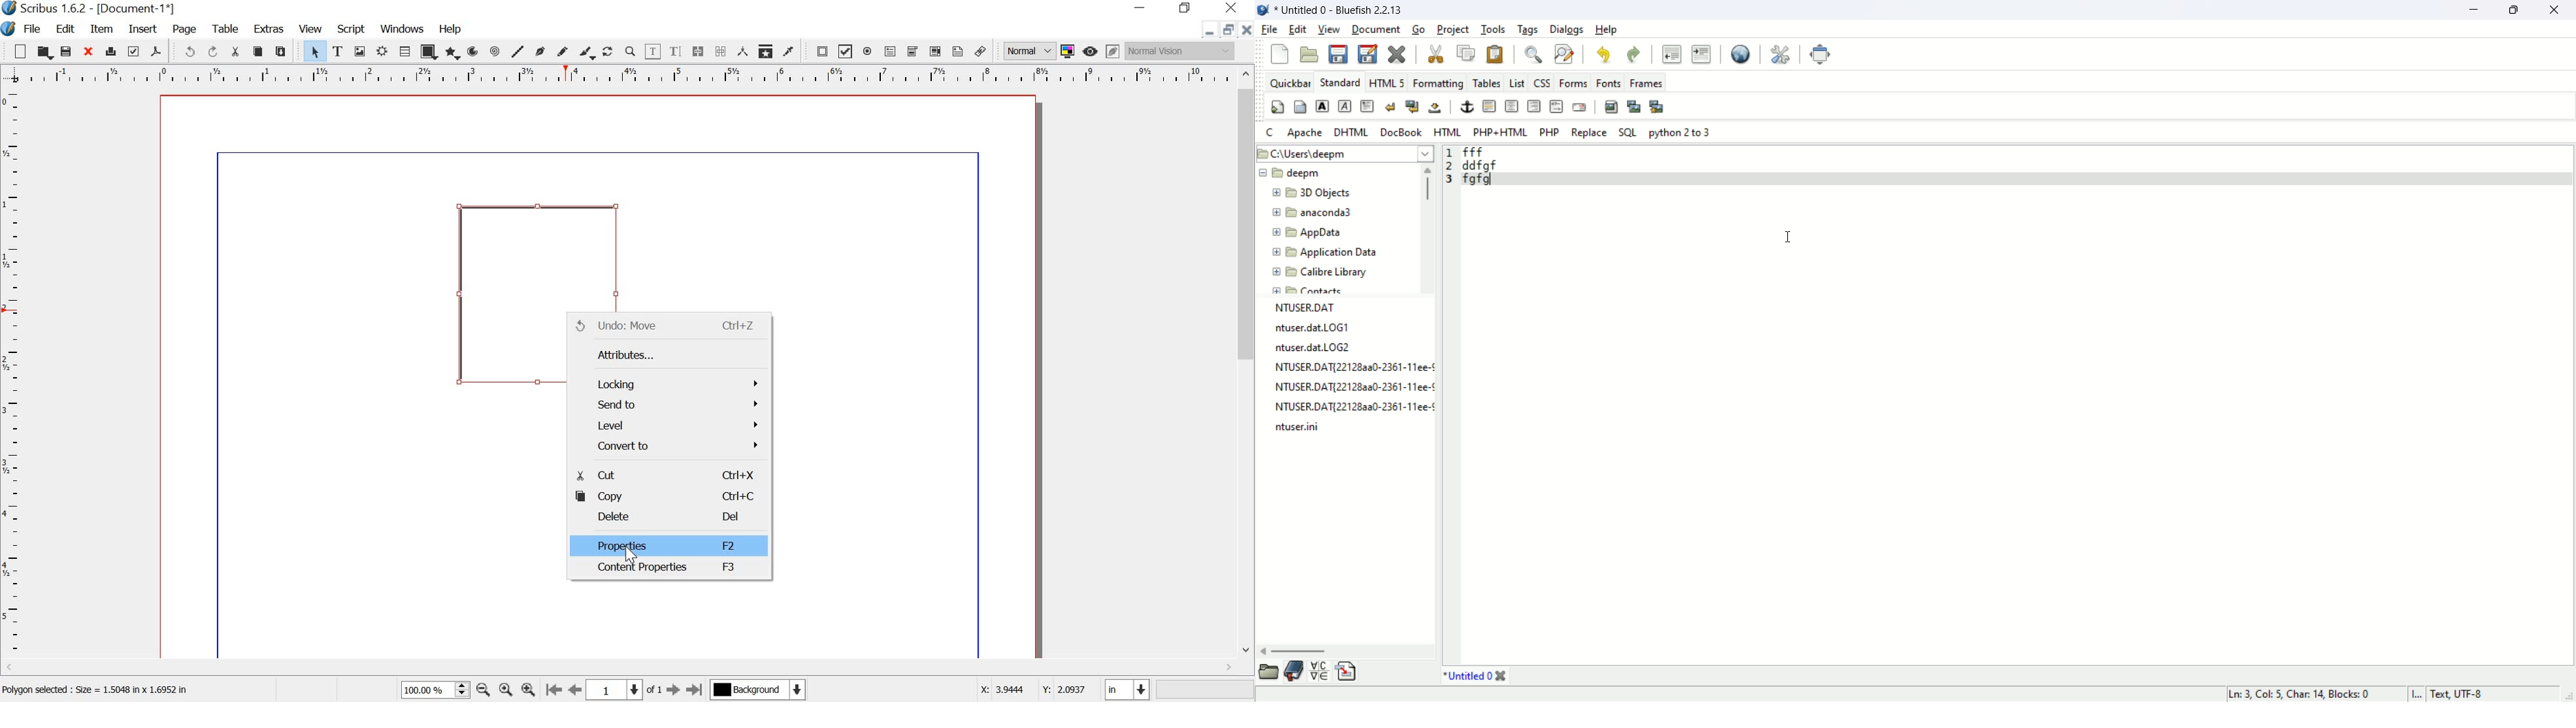  Describe the element at coordinates (1028, 51) in the screenshot. I see `normal` at that location.